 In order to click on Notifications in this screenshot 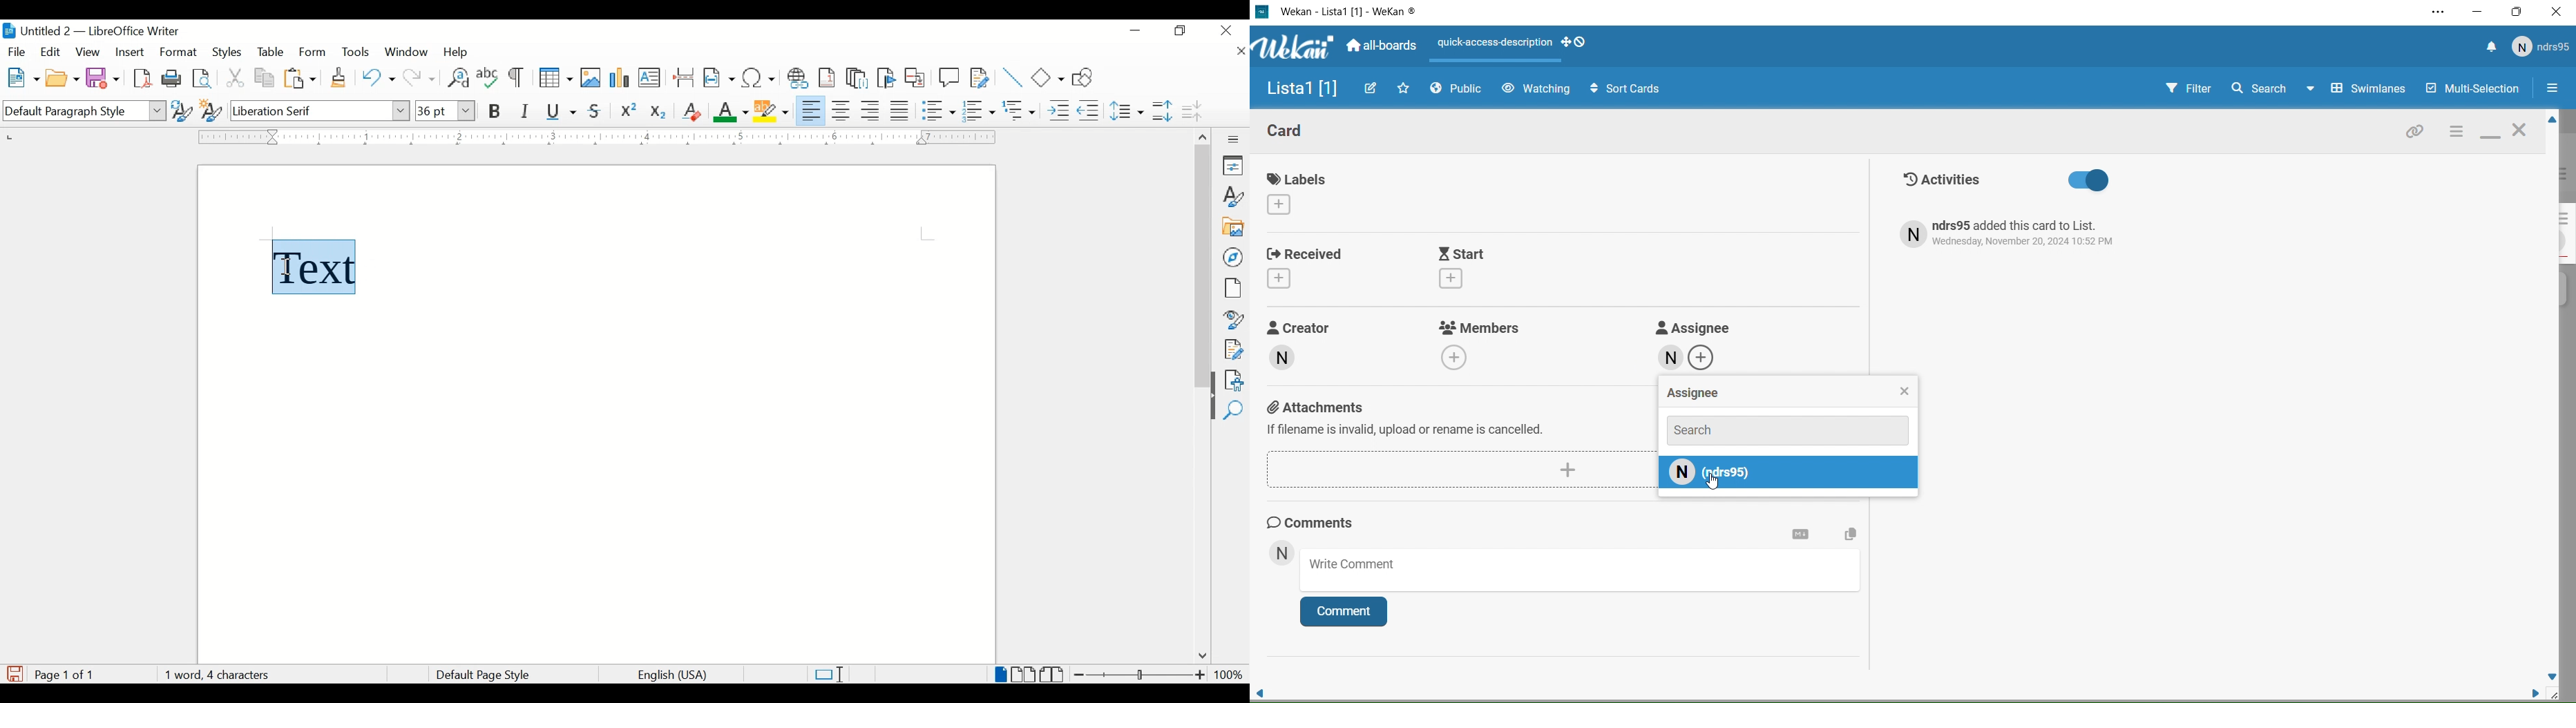, I will do `click(2491, 48)`.